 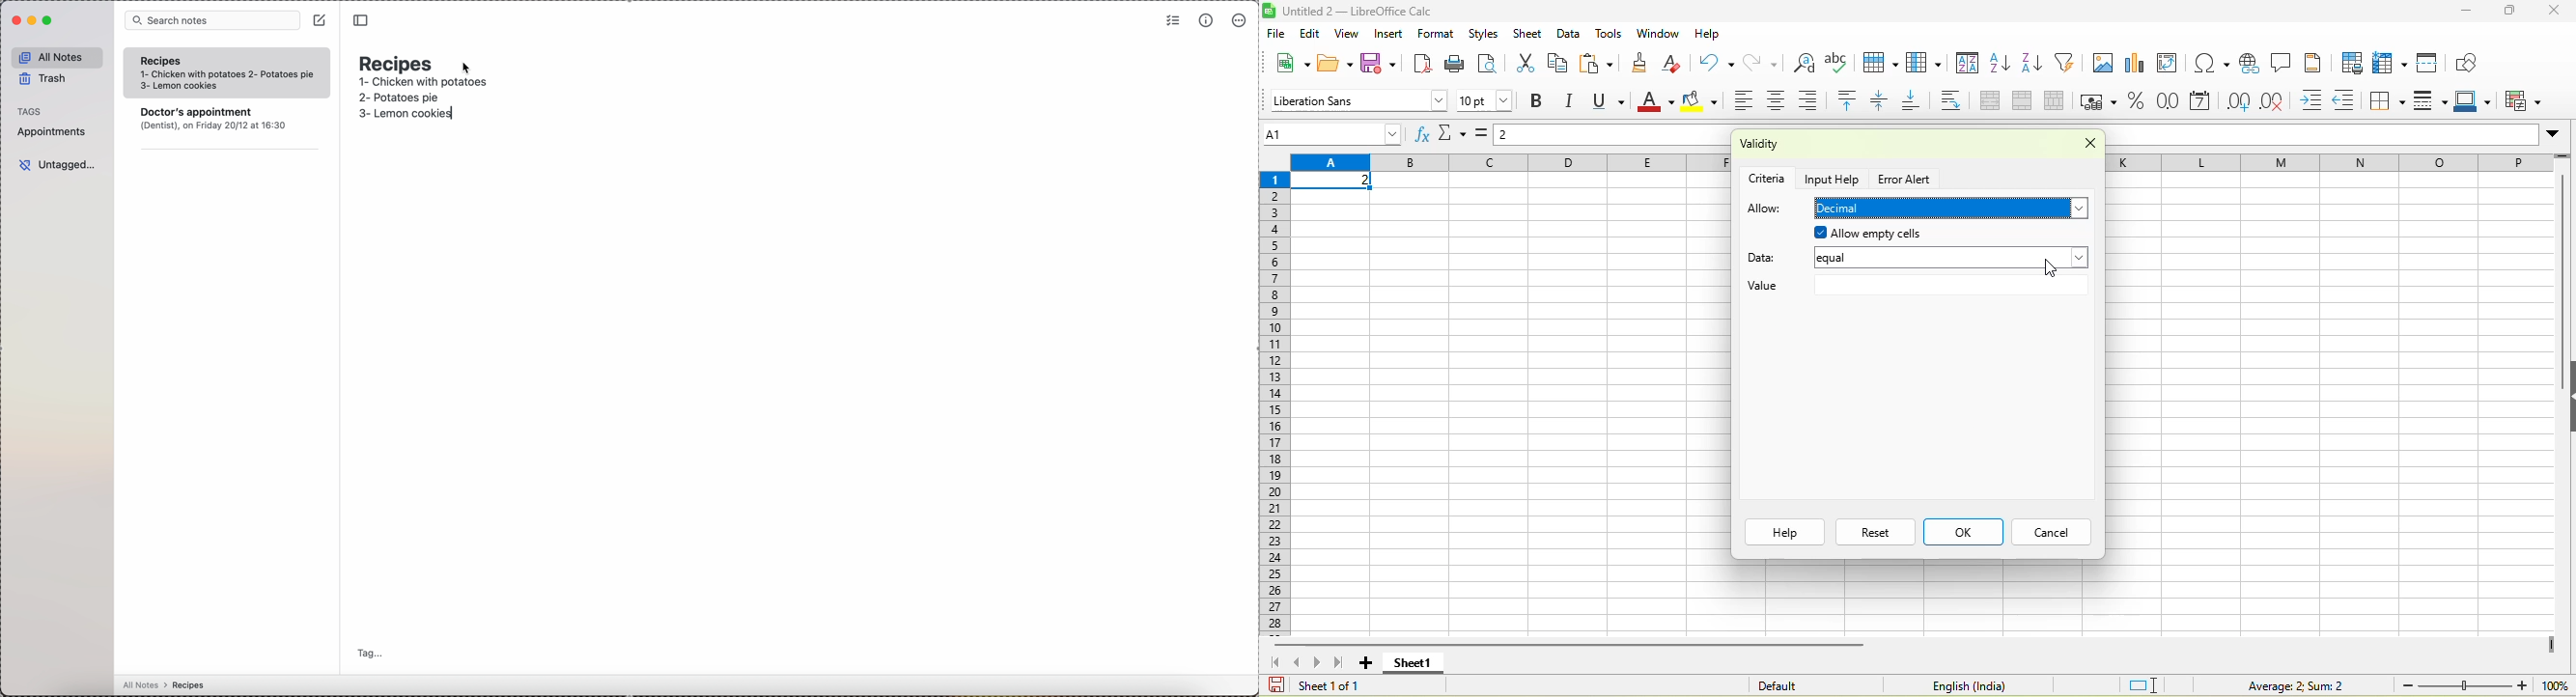 I want to click on data, so click(x=1569, y=33).